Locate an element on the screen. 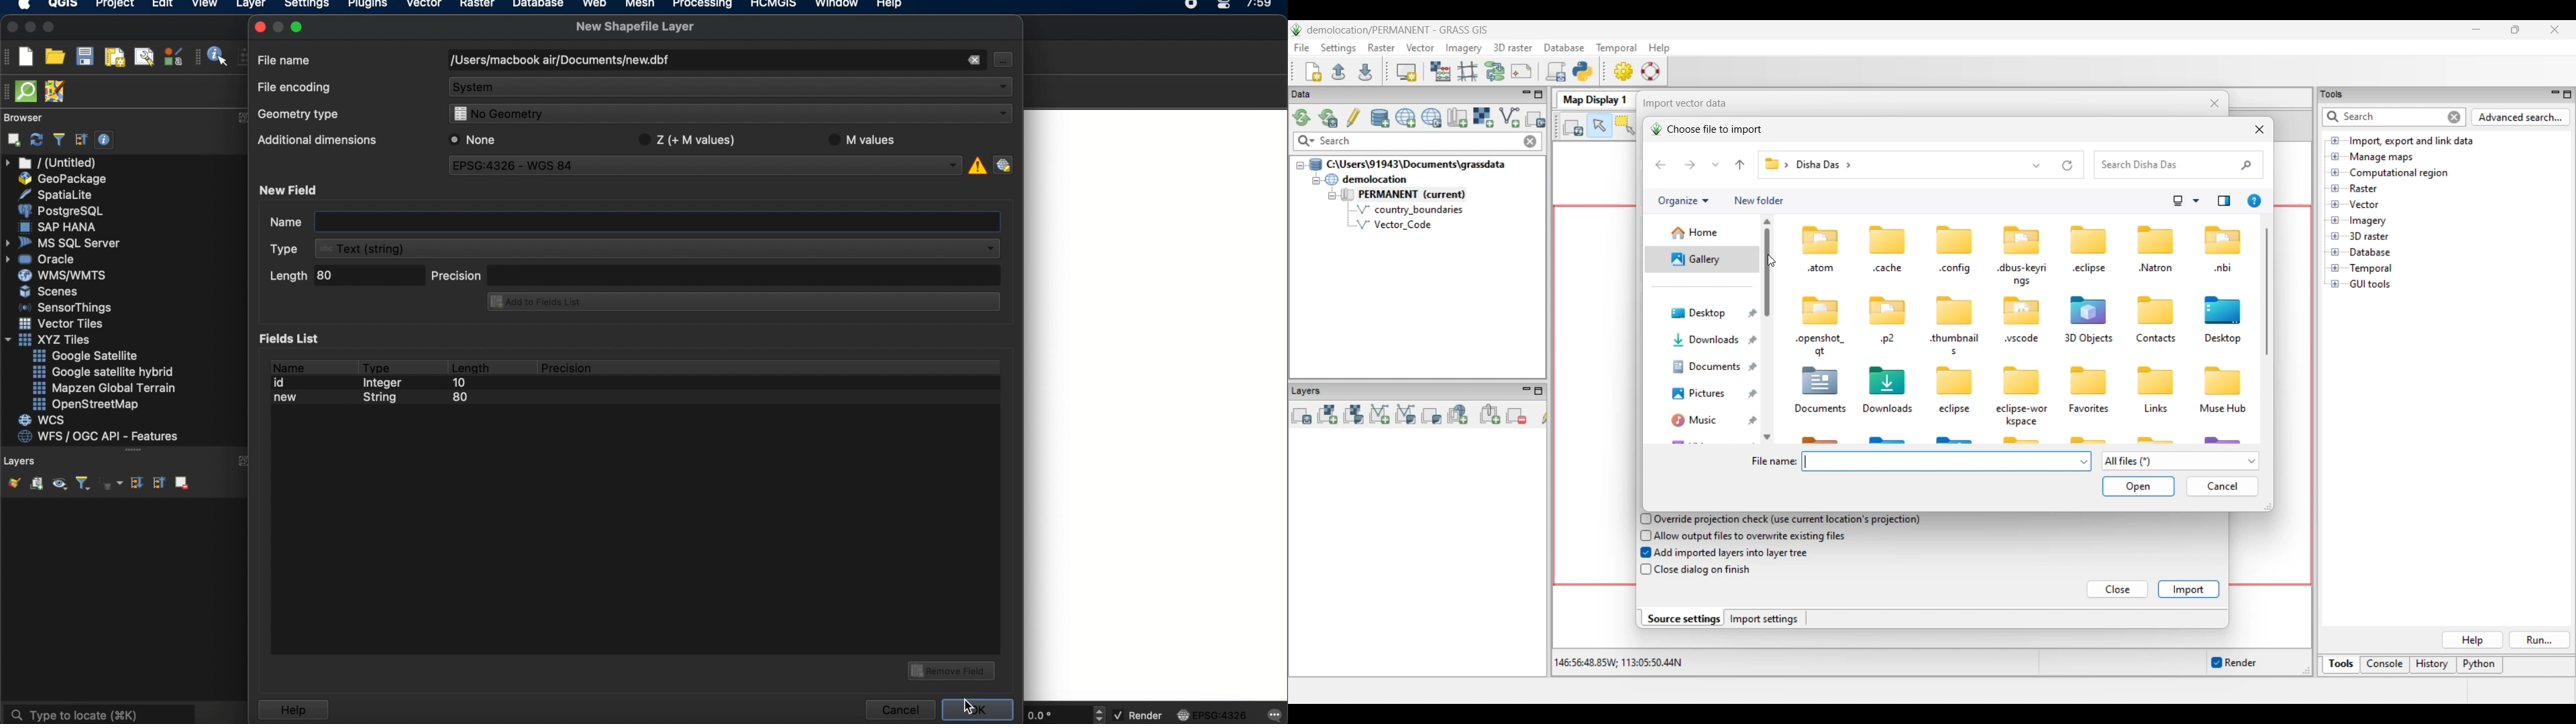  was/wmts is located at coordinates (64, 276).